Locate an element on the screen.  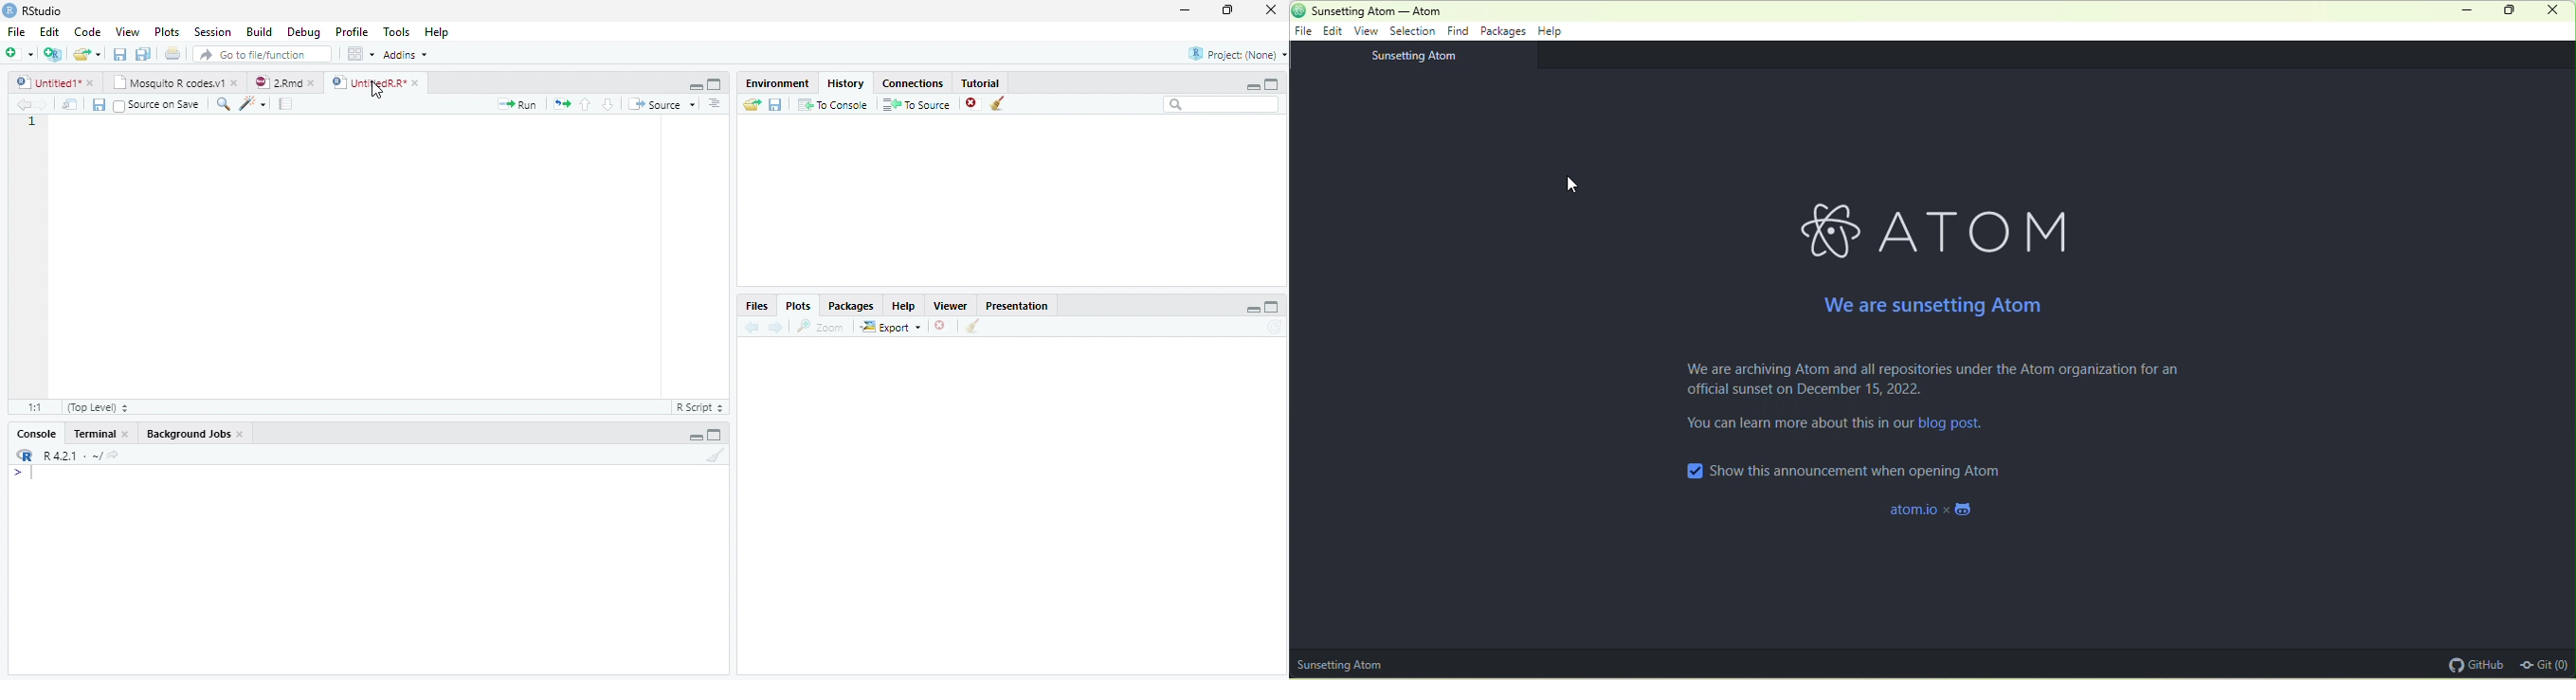
Presentation is located at coordinates (1017, 305).